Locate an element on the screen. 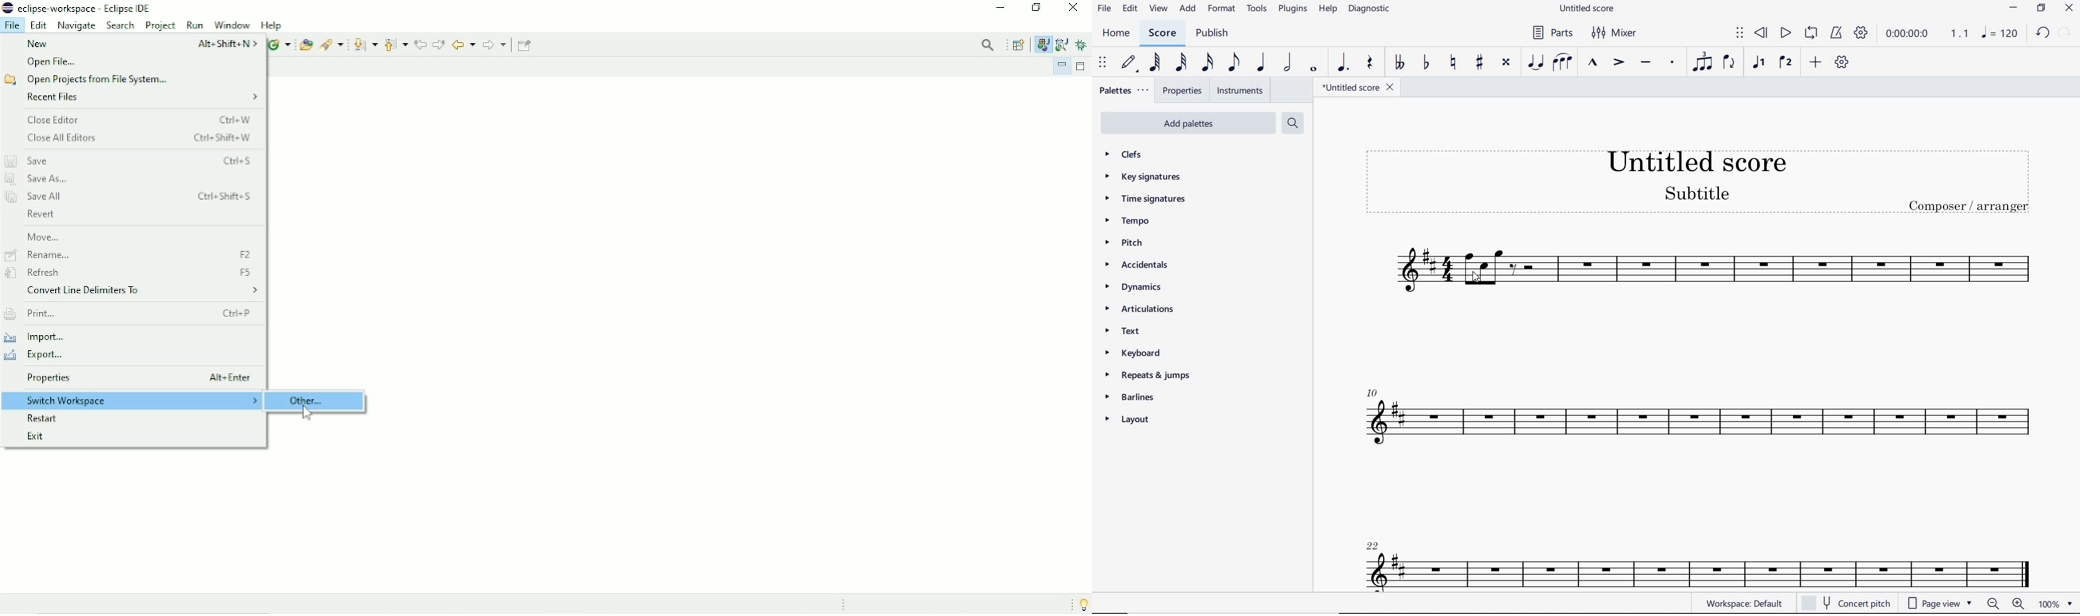 This screenshot has width=2100, height=616. ZOOM OUT OR ZOOM IN is located at coordinates (2004, 602).